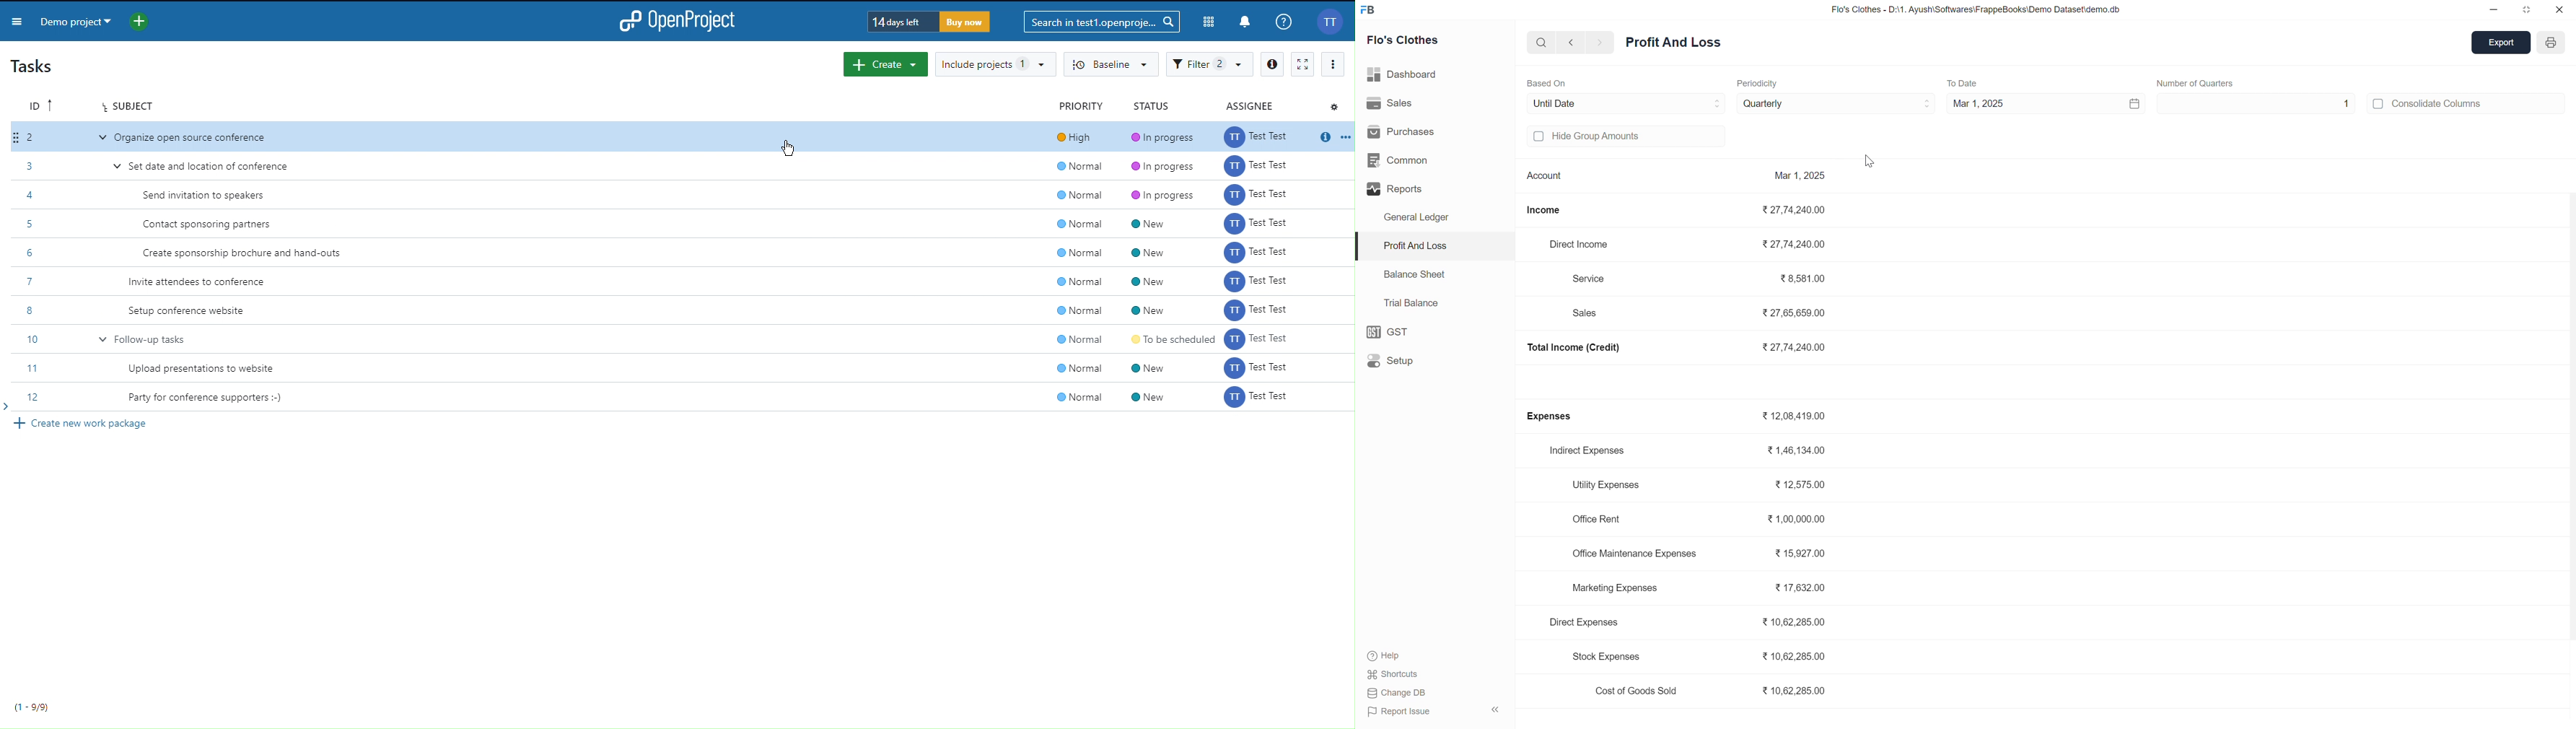 This screenshot has height=756, width=2576. What do you see at coordinates (1805, 279) in the screenshot?
I see `₹38,581.00` at bounding box center [1805, 279].